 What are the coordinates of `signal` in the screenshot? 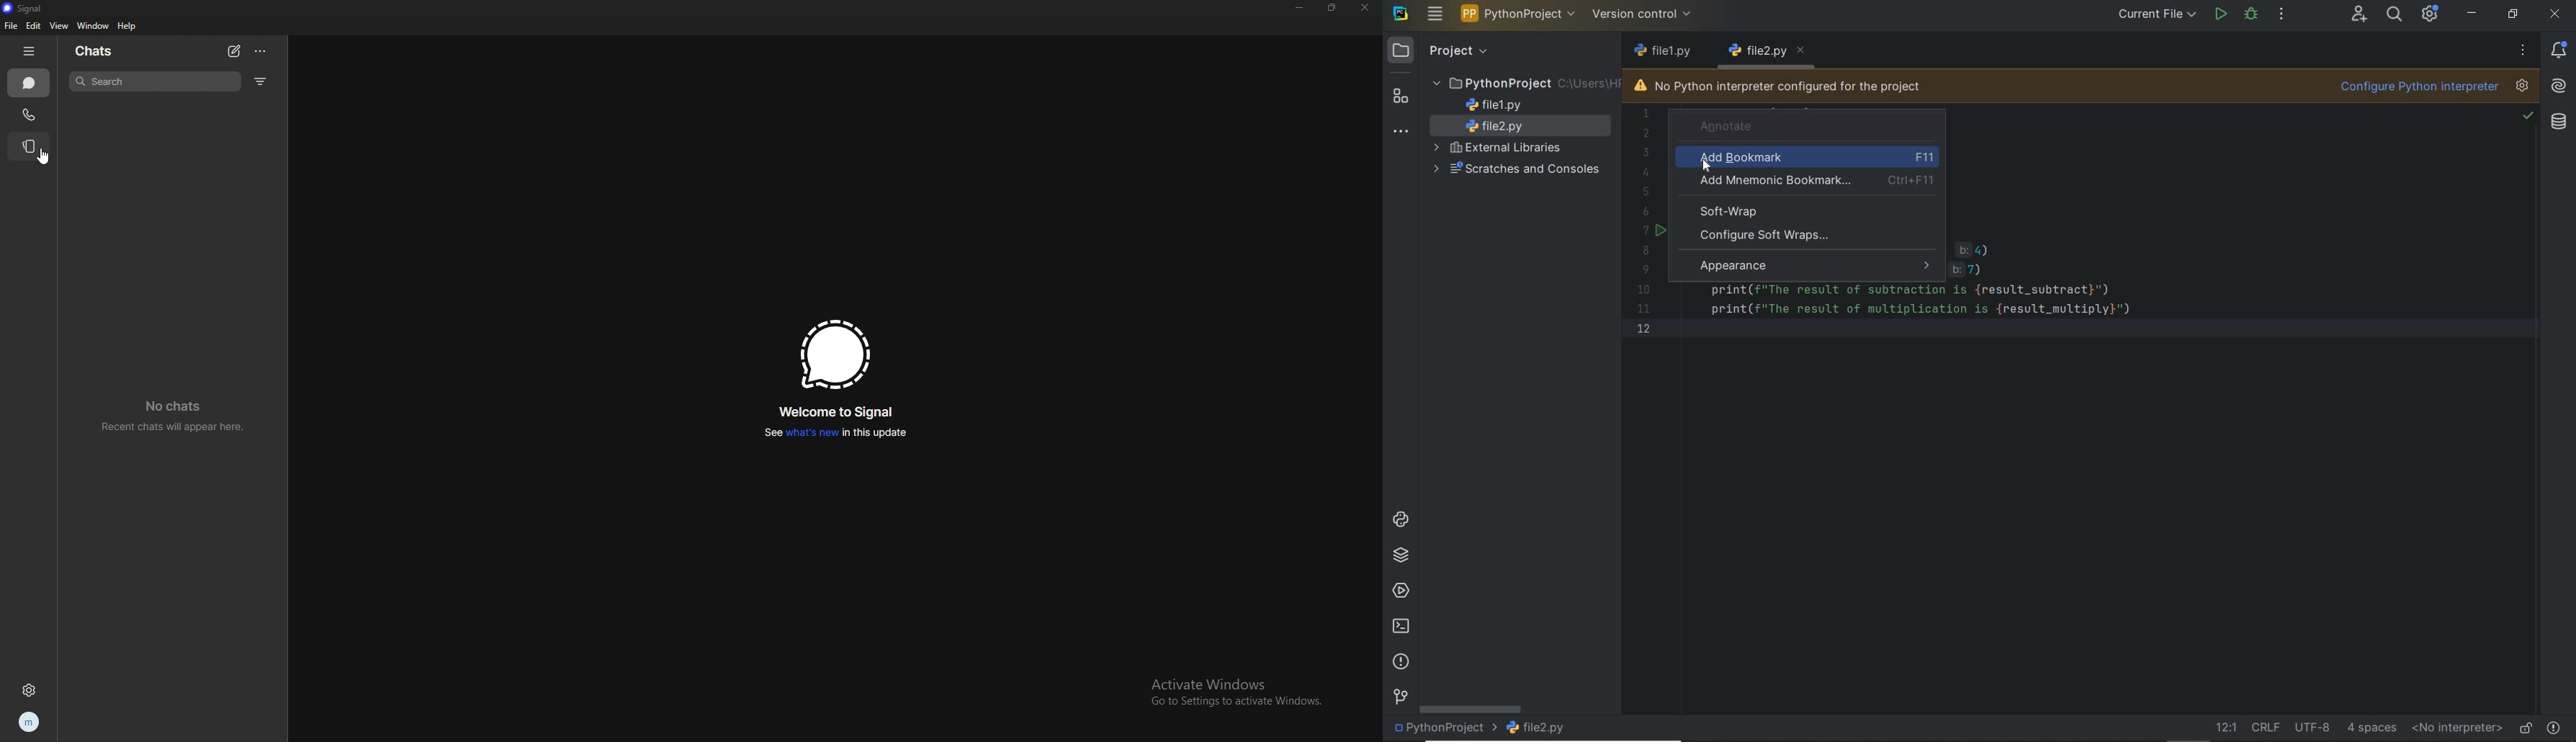 It's located at (23, 9).